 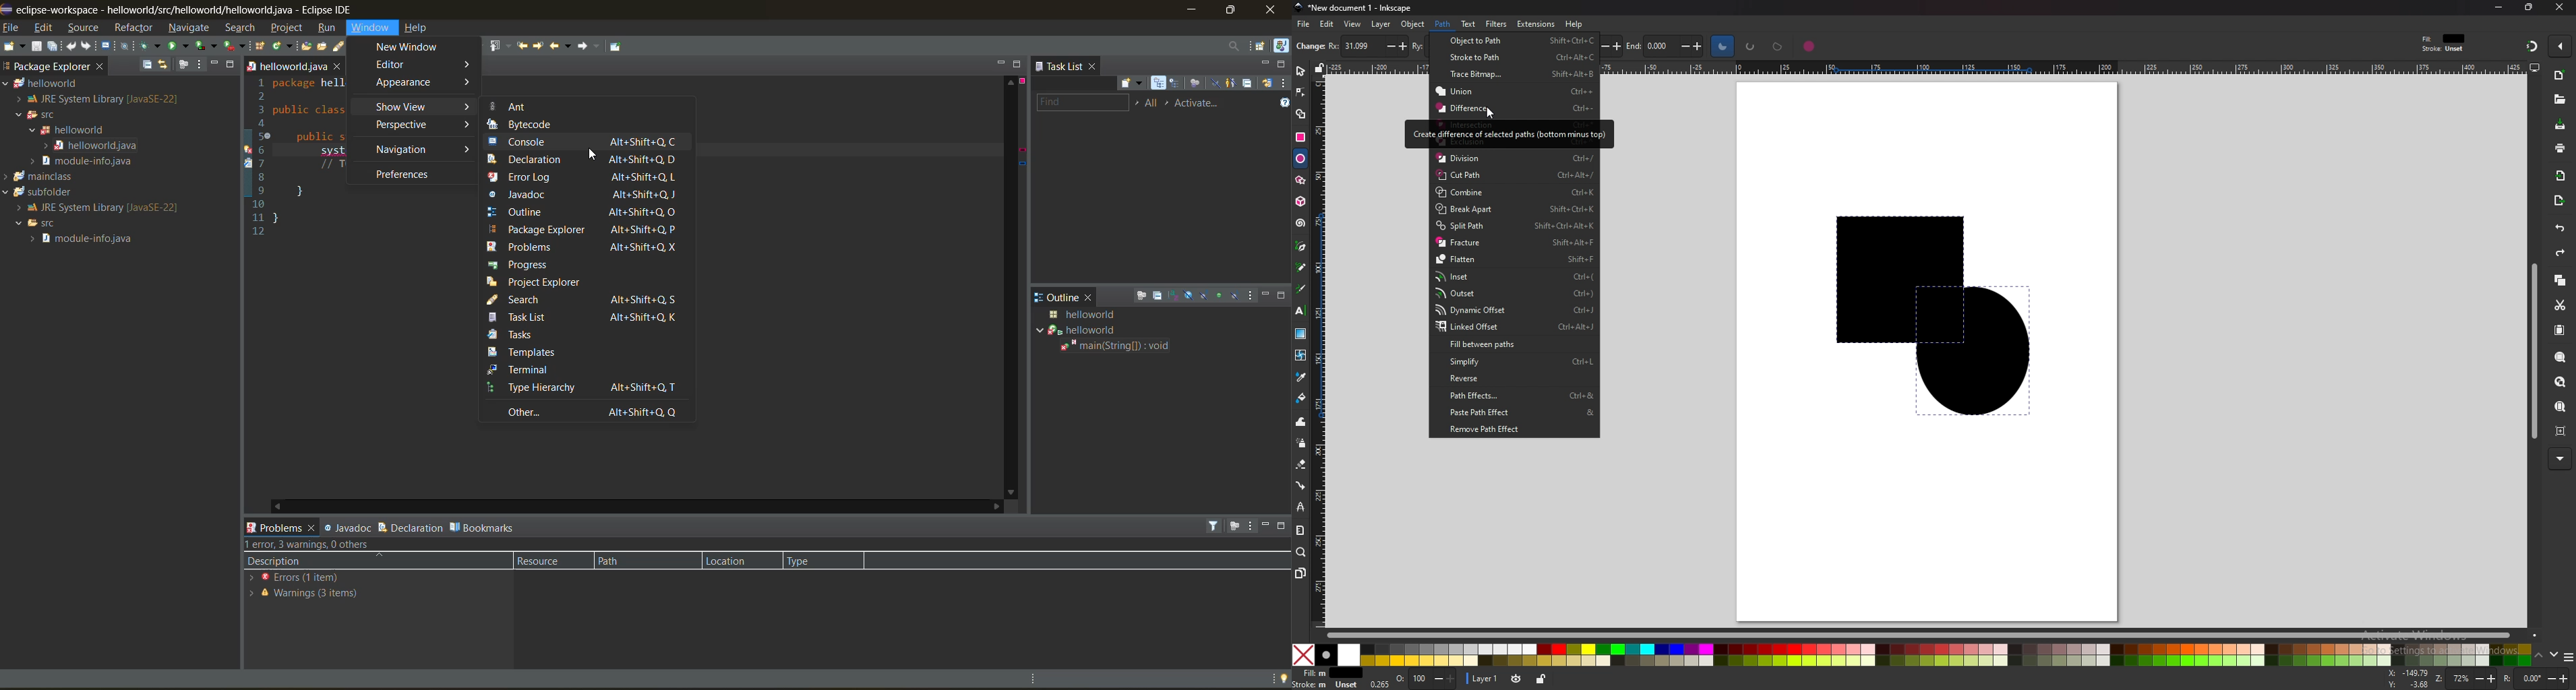 What do you see at coordinates (595, 247) in the screenshot?
I see `problems` at bounding box center [595, 247].